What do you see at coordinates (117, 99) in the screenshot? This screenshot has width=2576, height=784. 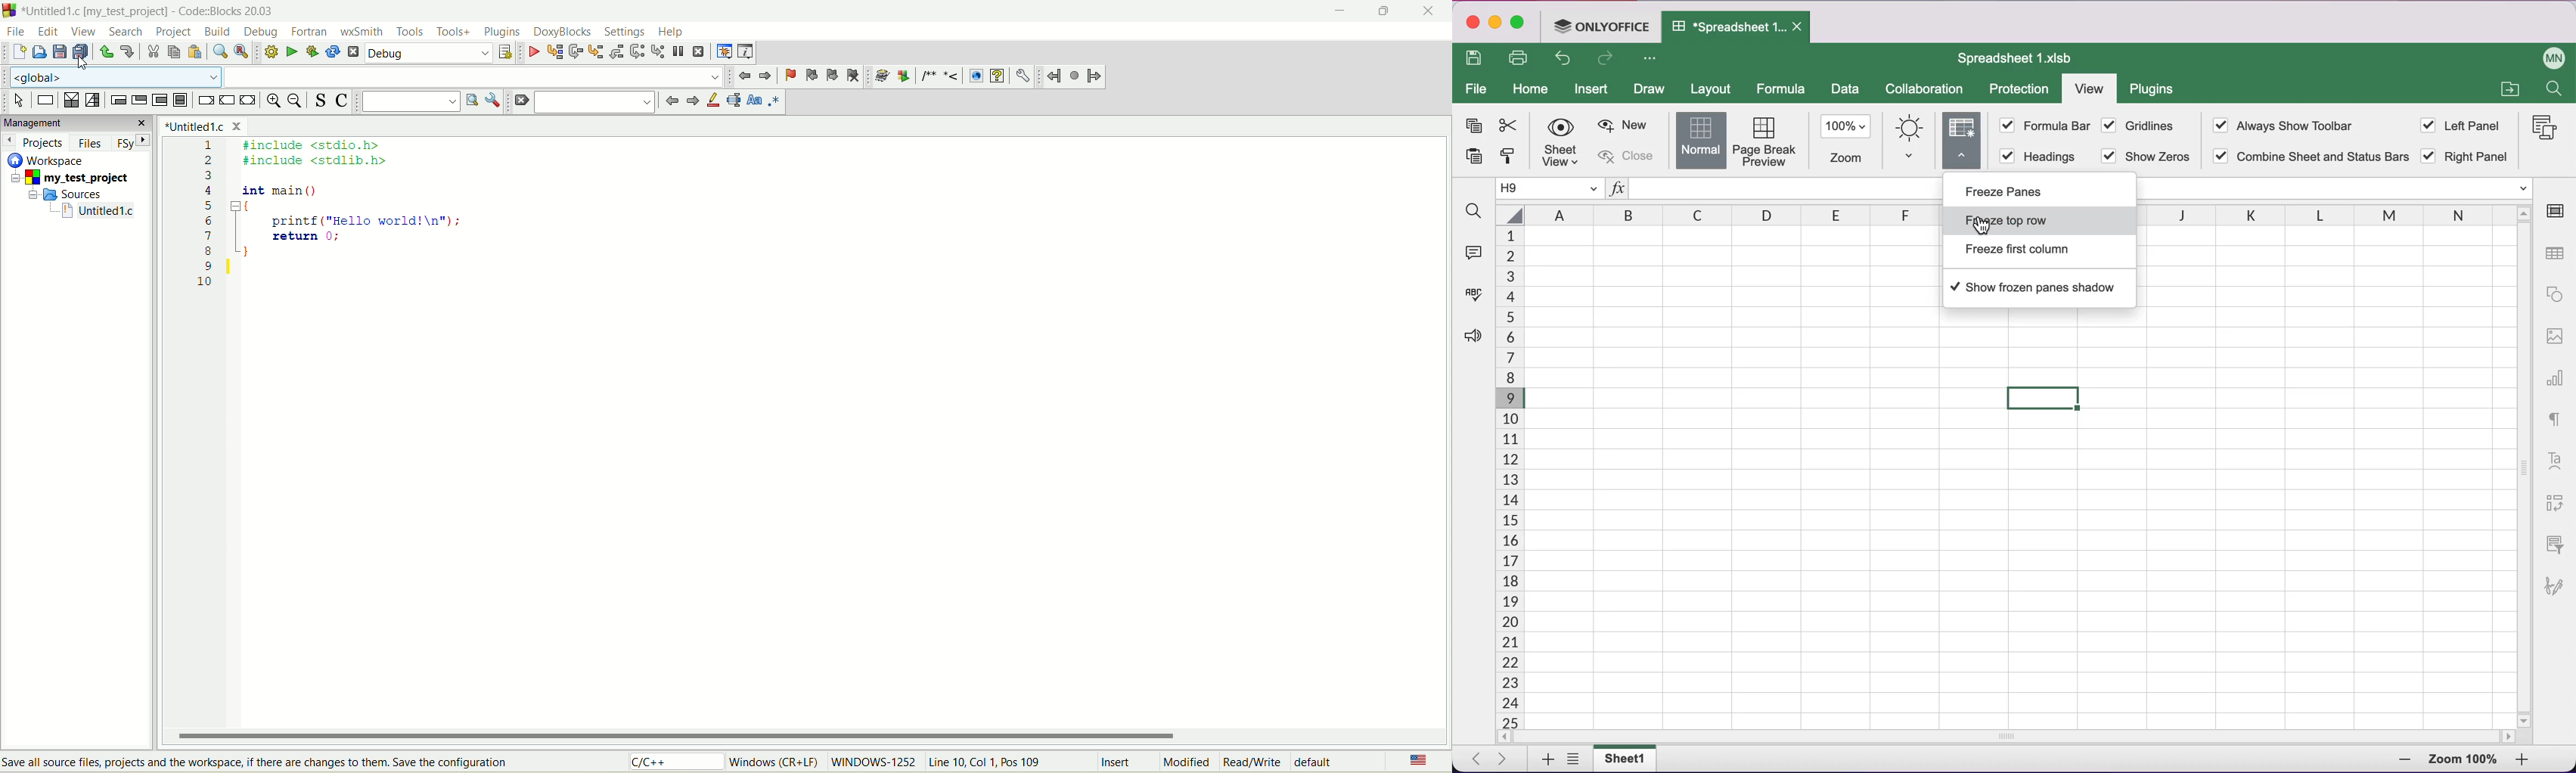 I see `entry condition loop` at bounding box center [117, 99].